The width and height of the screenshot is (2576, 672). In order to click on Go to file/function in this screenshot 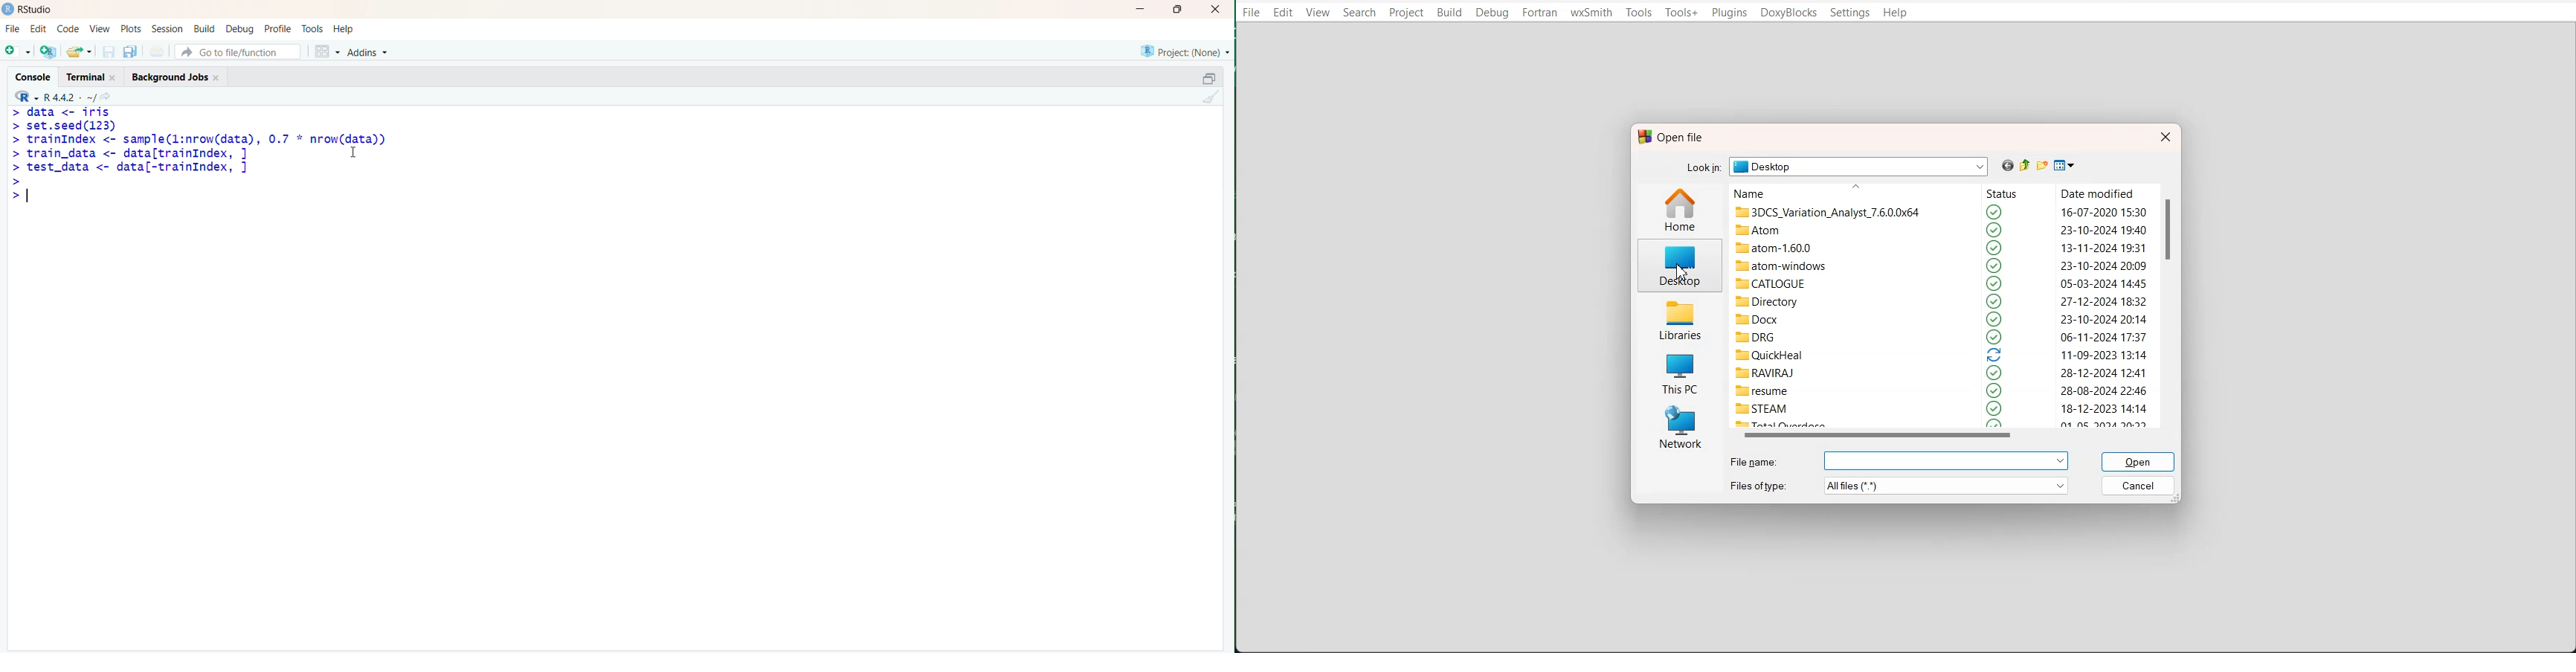, I will do `click(237, 50)`.